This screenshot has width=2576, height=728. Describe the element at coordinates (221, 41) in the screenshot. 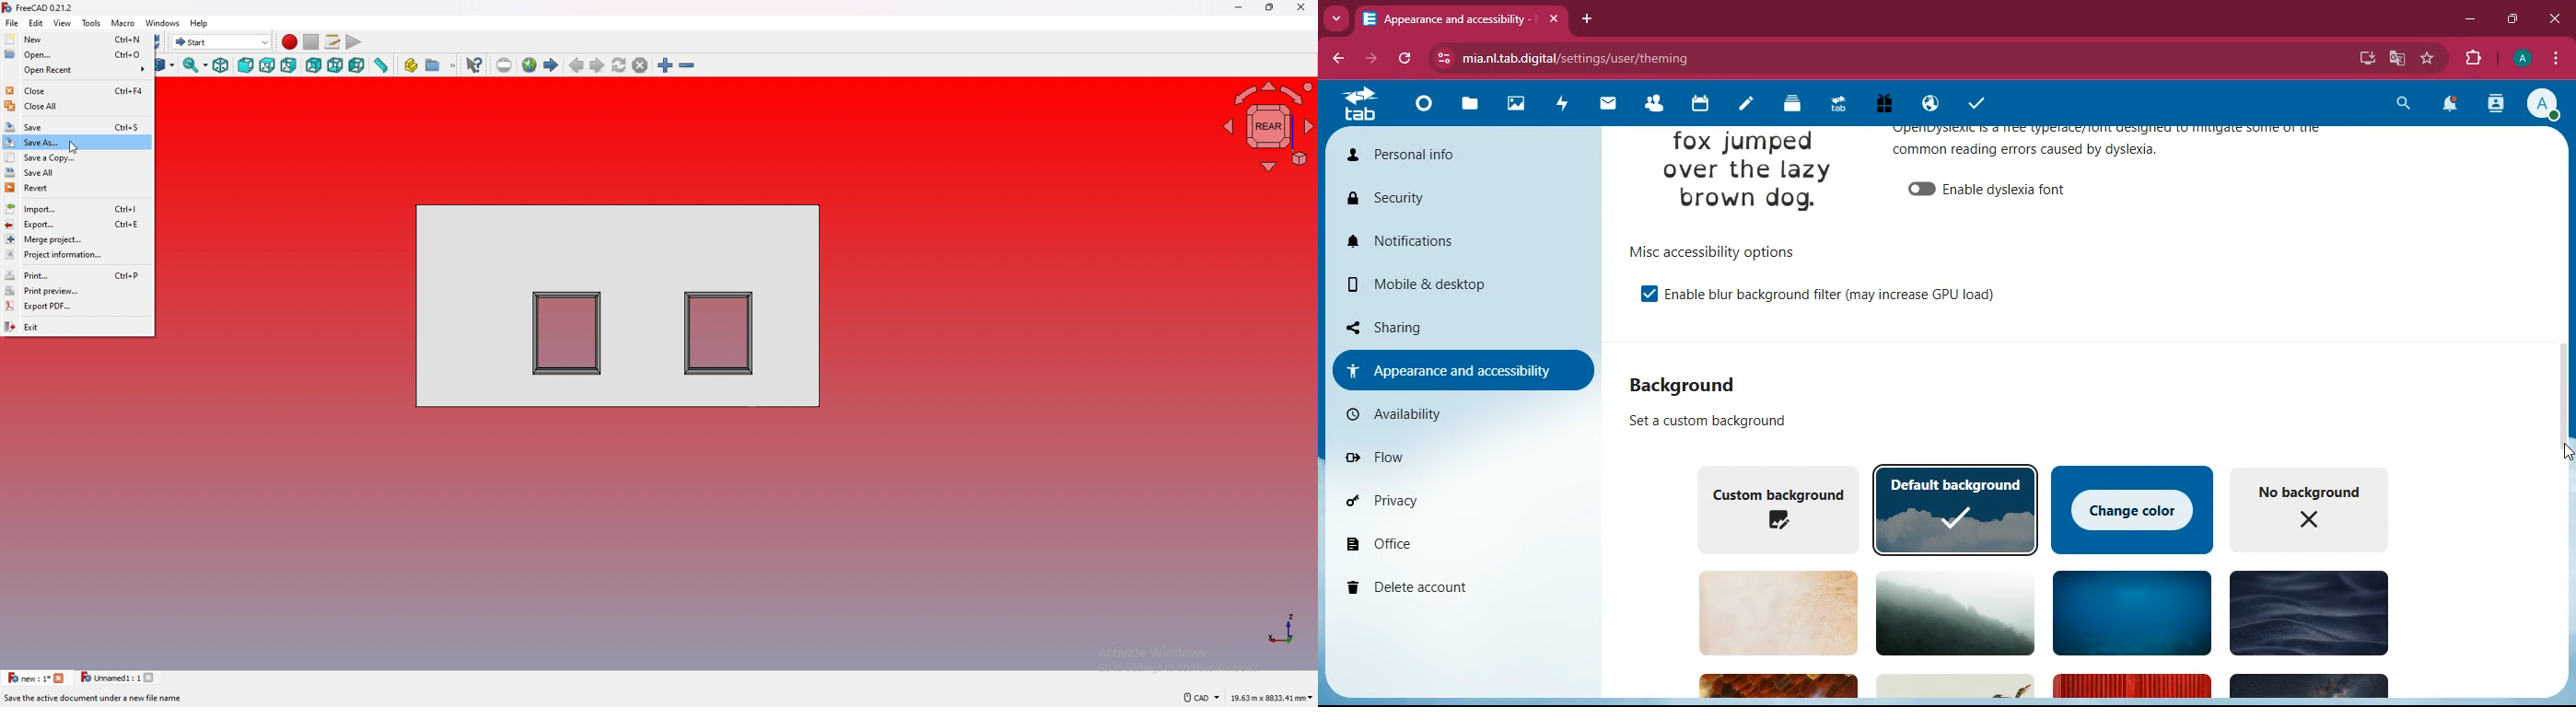

I see `switch between workbenches` at that location.